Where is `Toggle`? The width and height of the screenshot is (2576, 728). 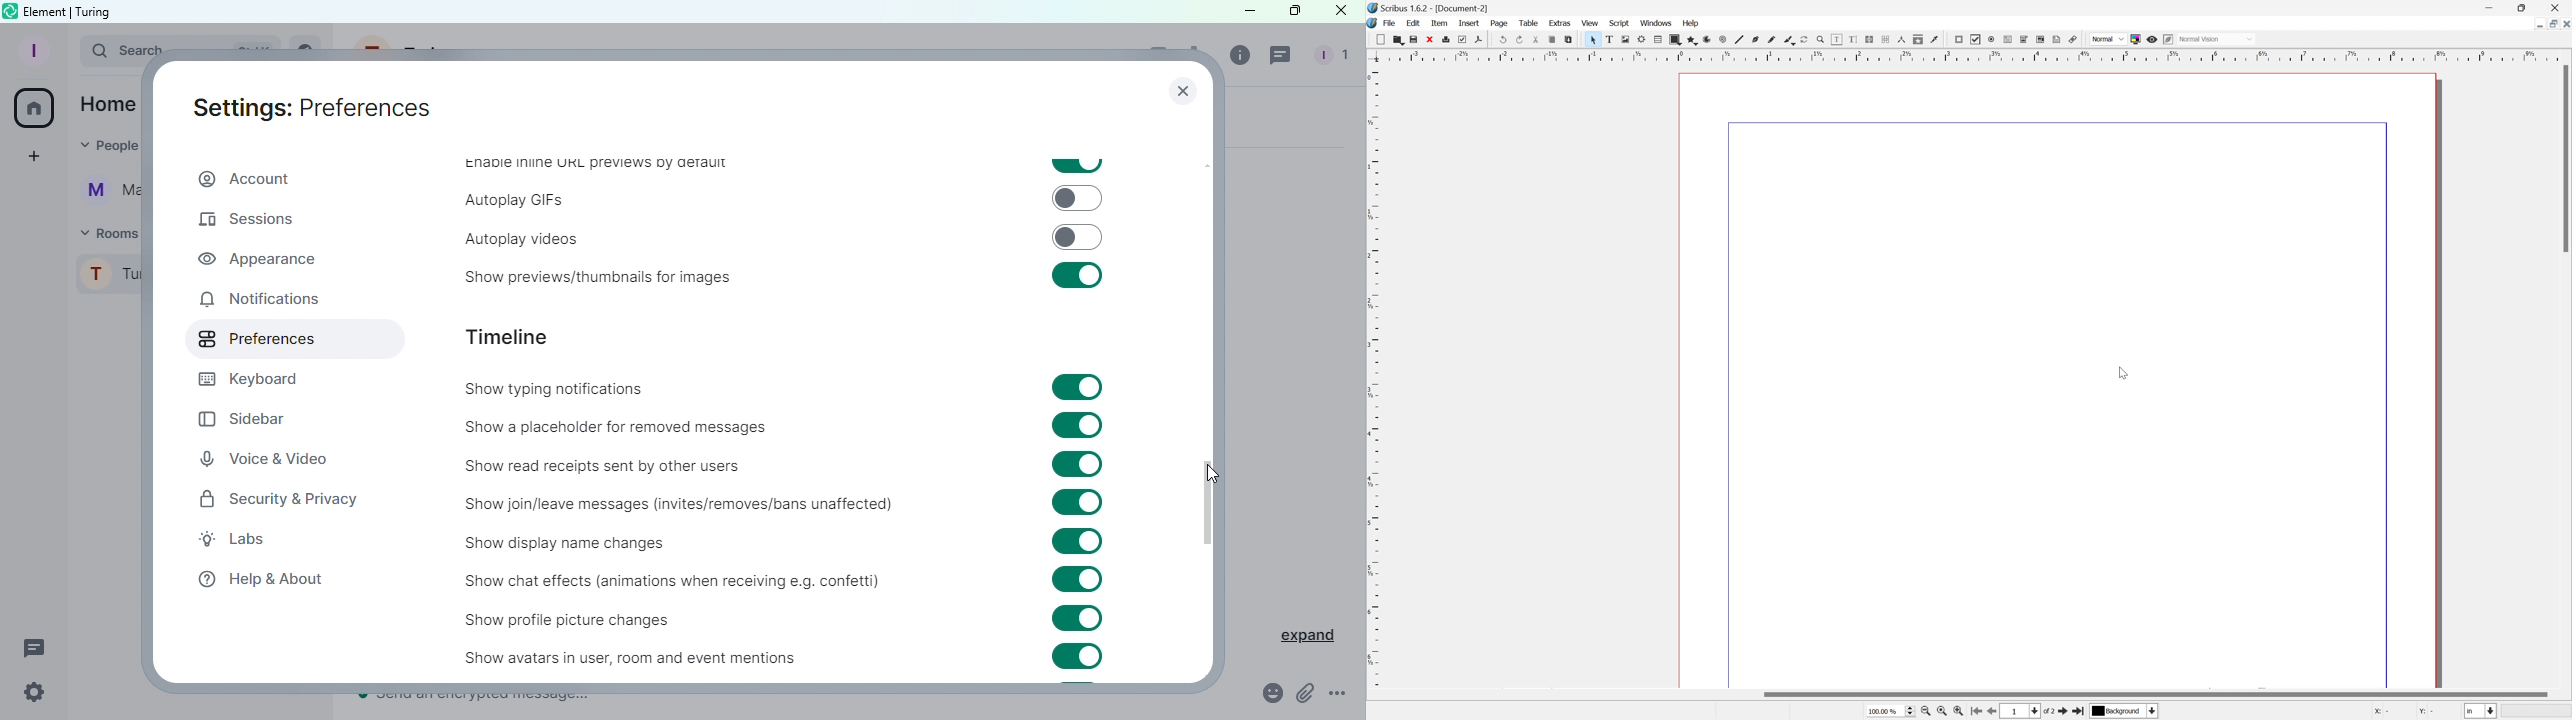 Toggle is located at coordinates (1078, 199).